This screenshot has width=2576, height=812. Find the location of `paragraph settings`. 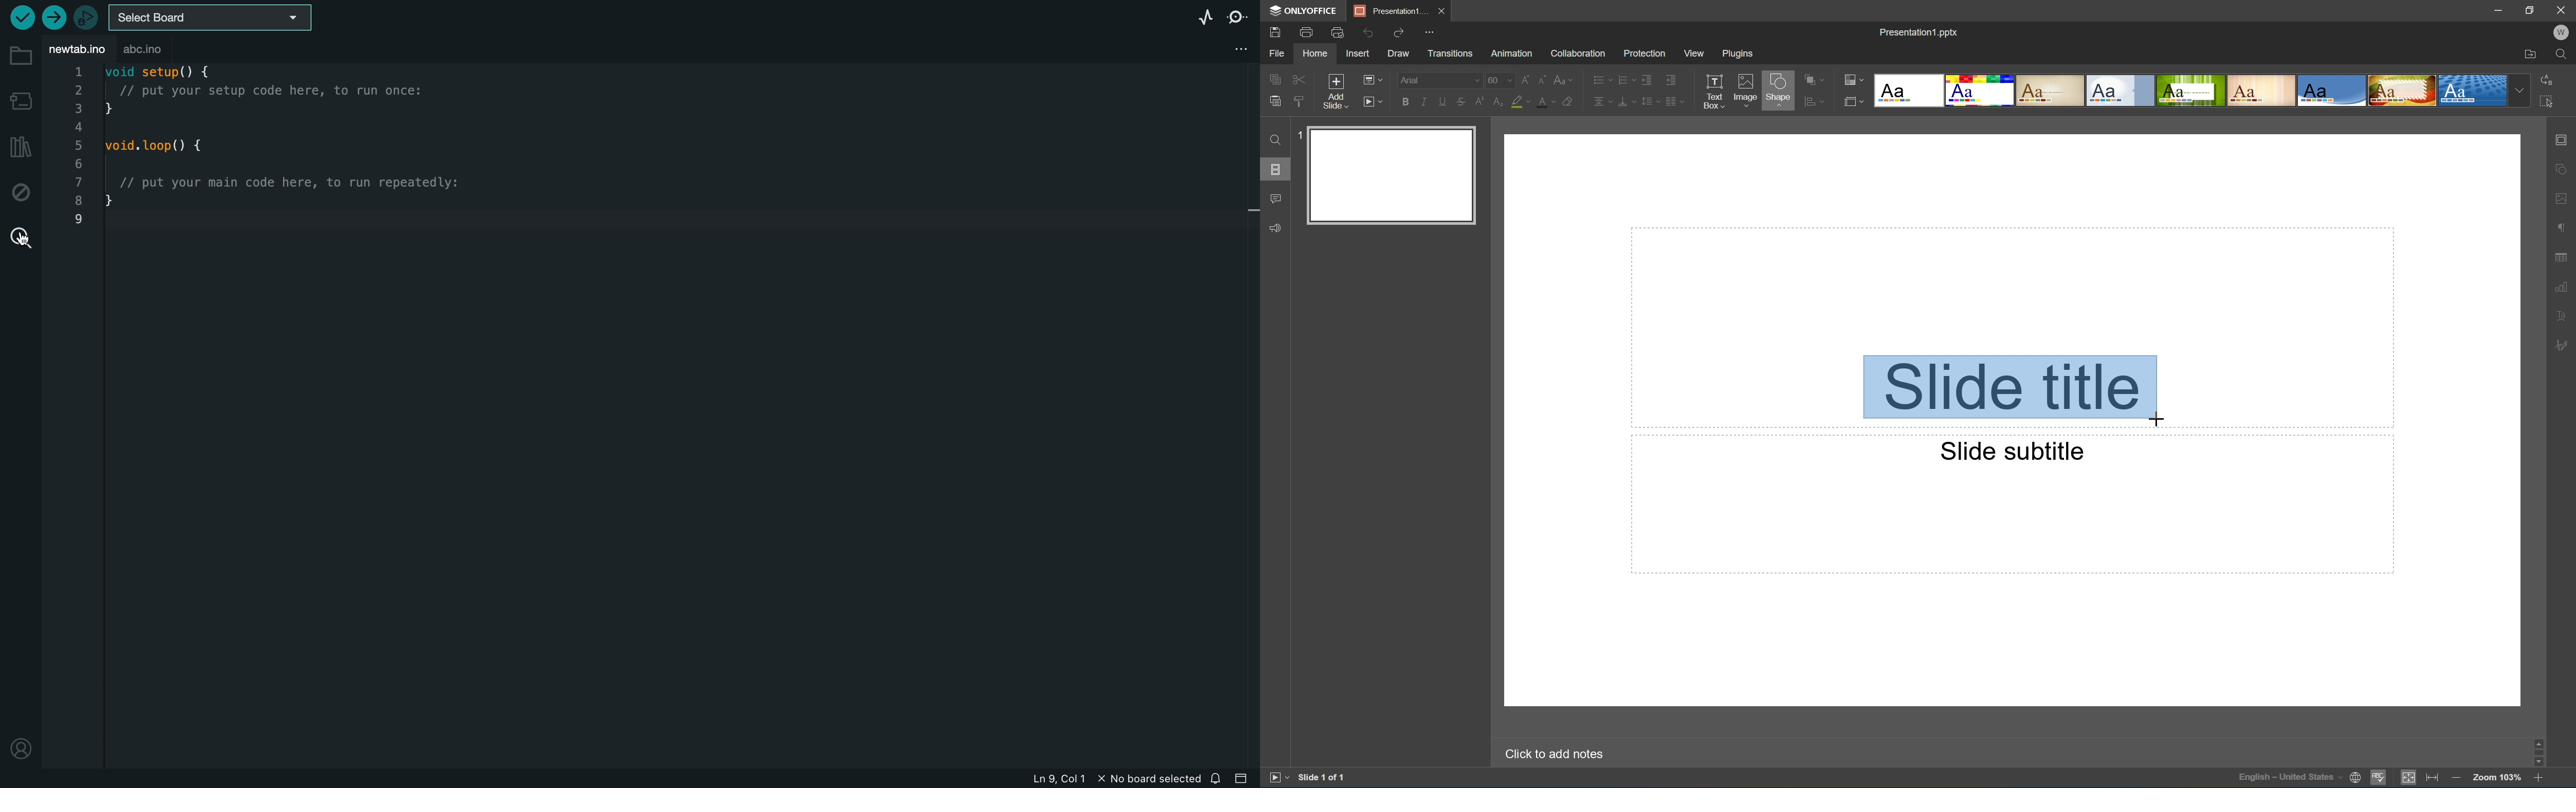

paragraph settings is located at coordinates (2562, 227).